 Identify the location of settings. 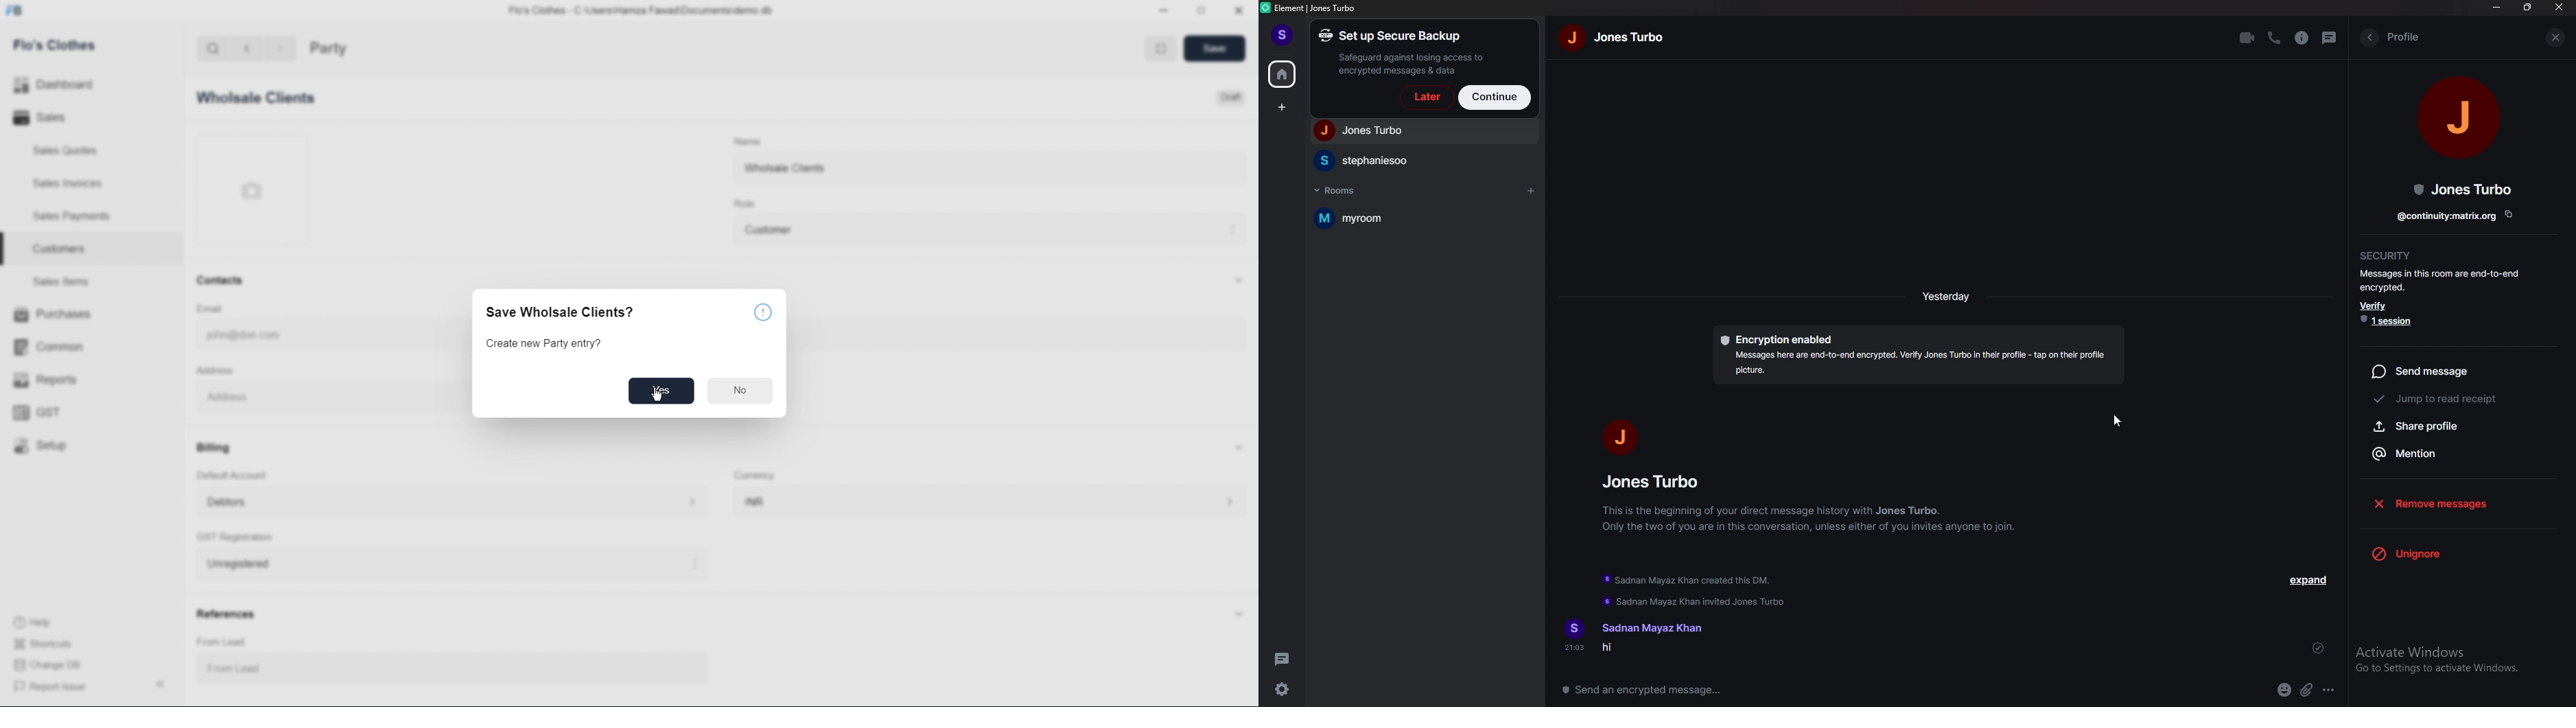
(1284, 690).